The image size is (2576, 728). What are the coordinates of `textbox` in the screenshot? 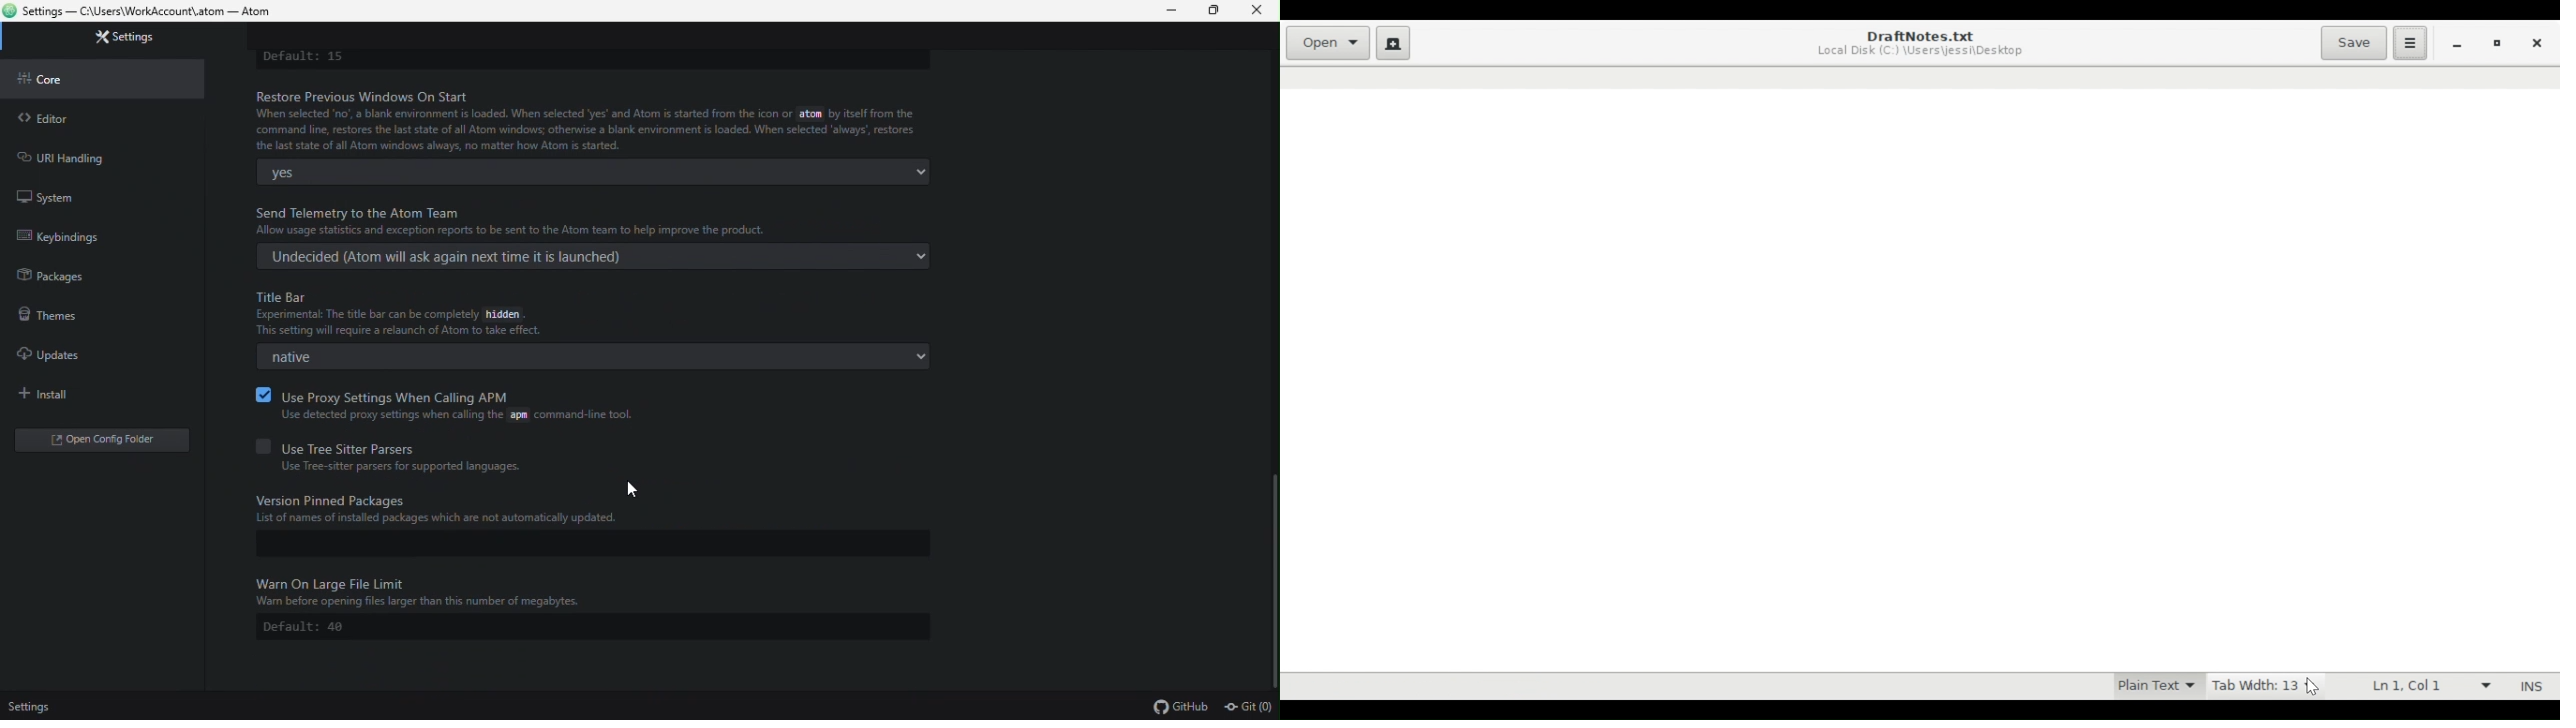 It's located at (588, 544).